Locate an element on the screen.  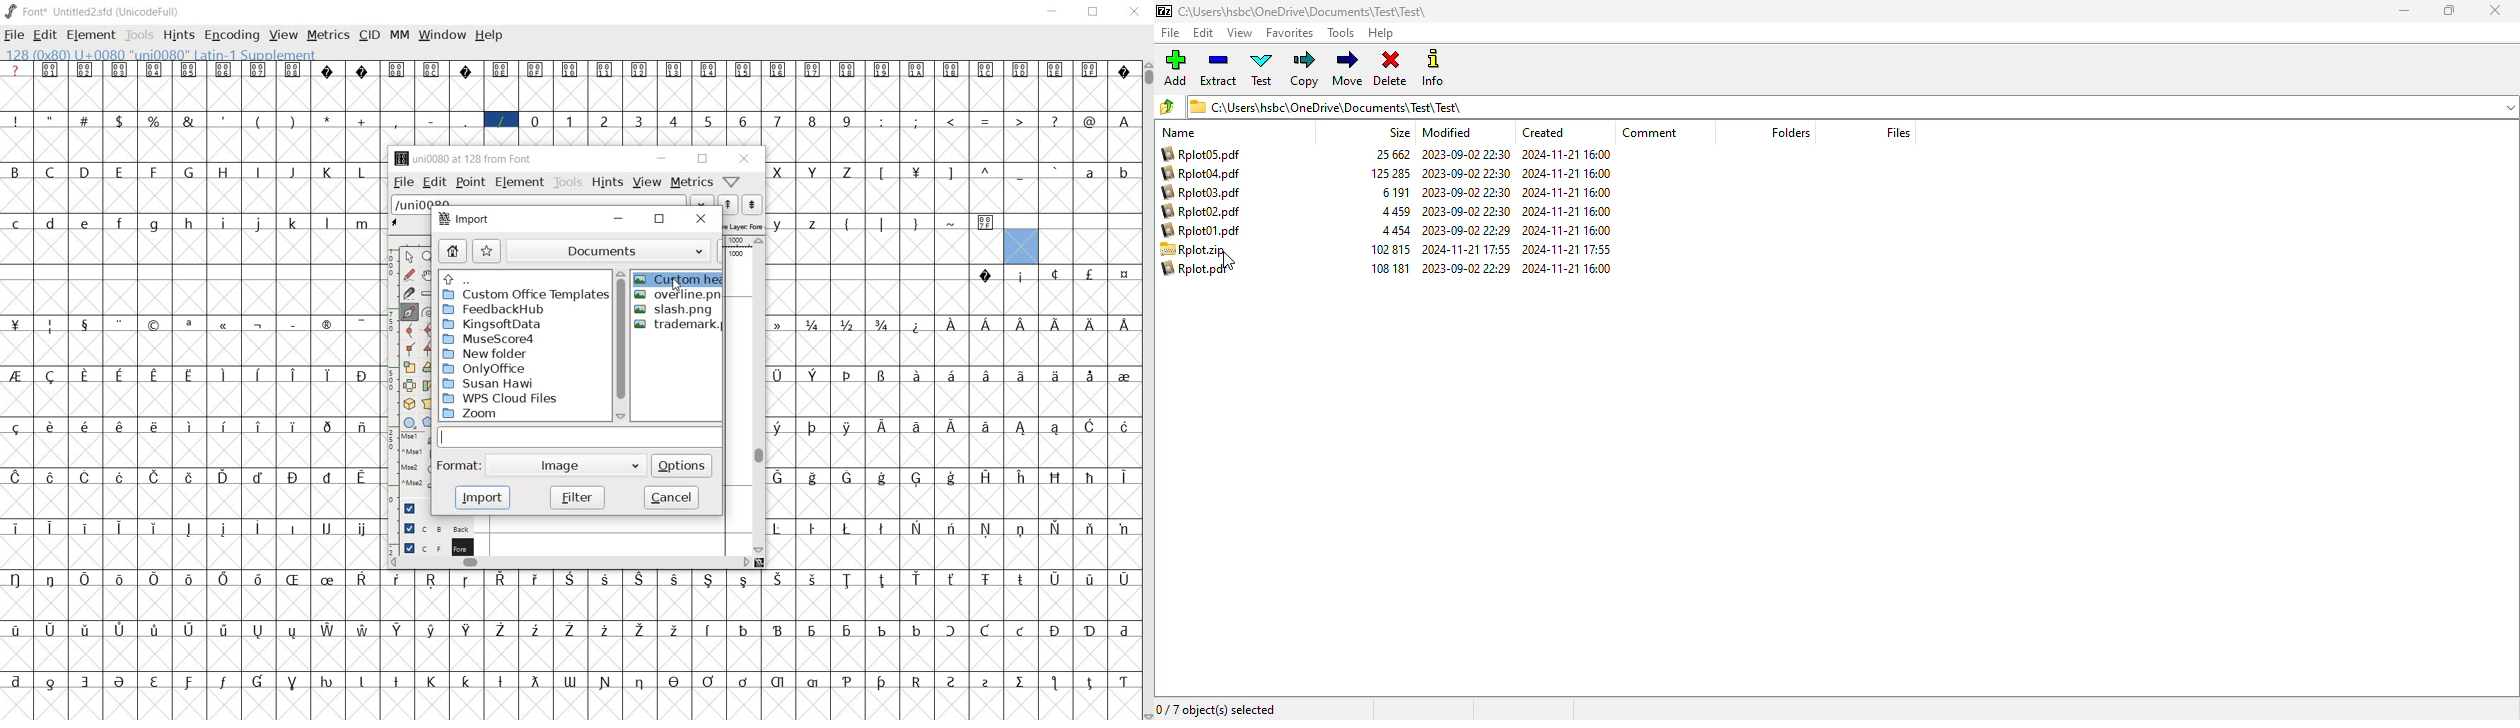
glyph is located at coordinates (1124, 378).